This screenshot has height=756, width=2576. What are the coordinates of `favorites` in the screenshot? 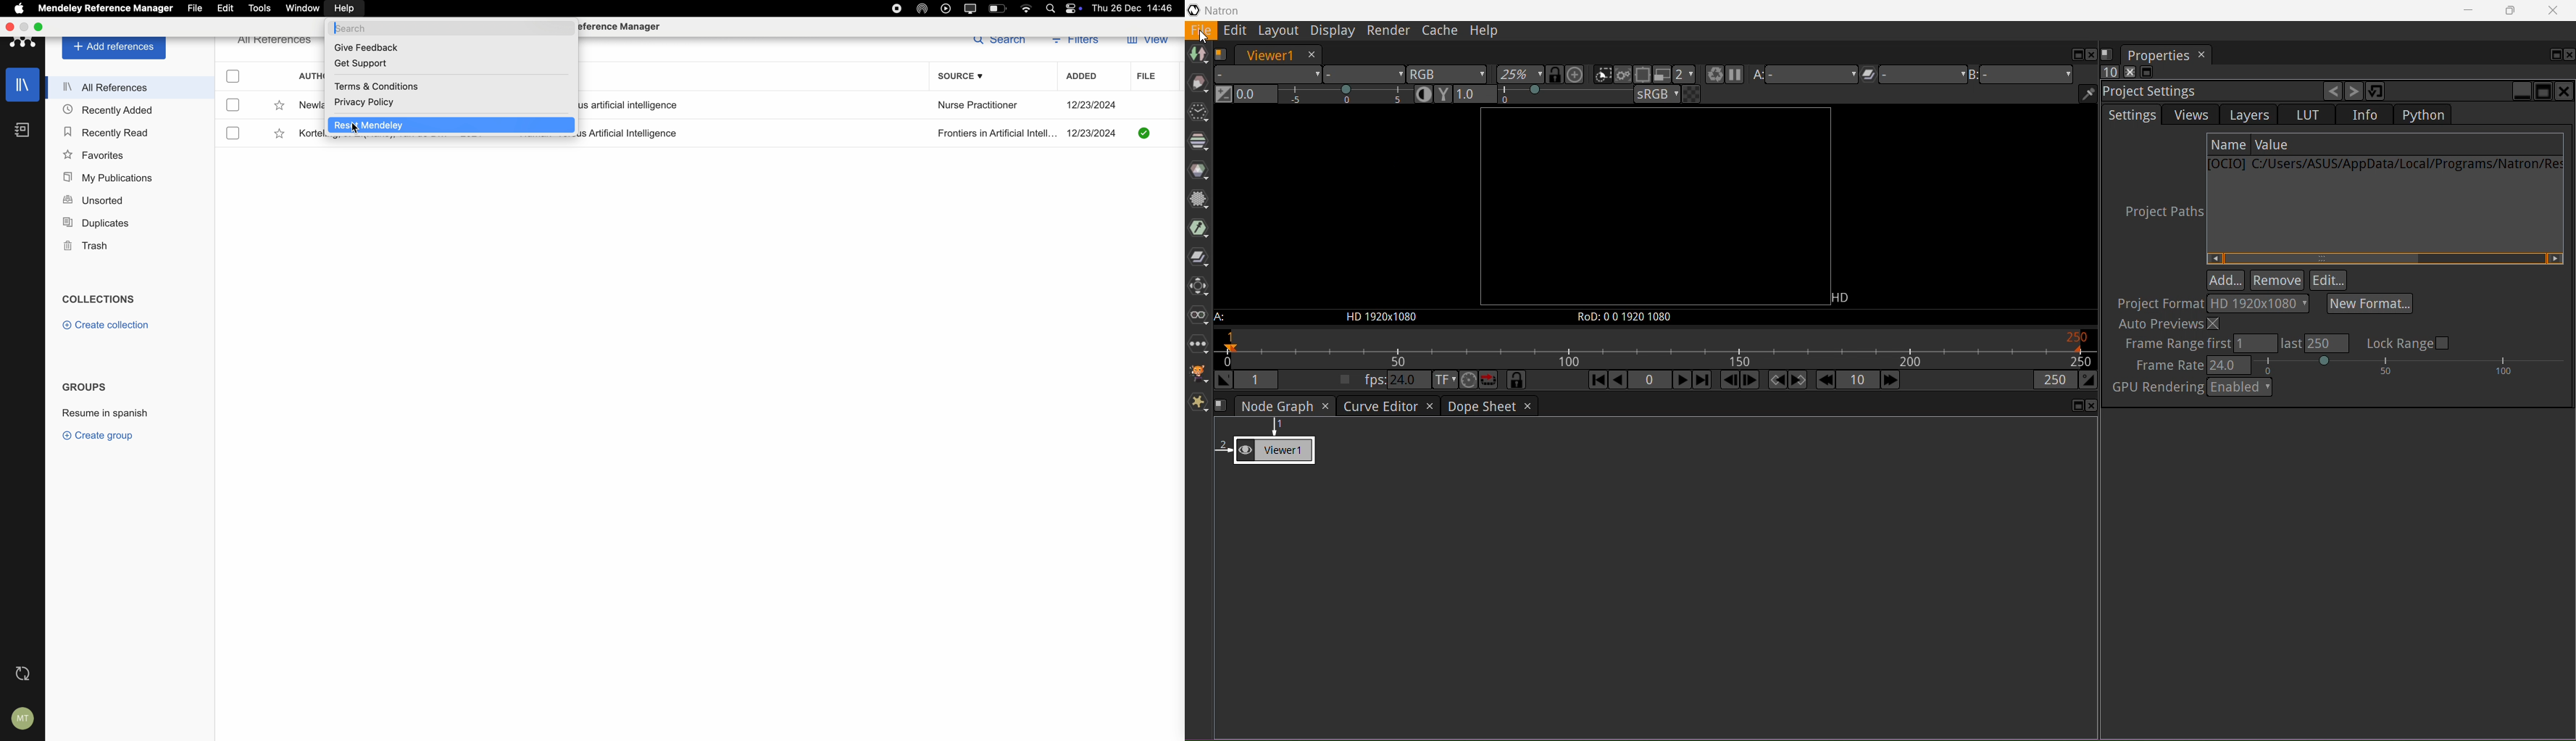 It's located at (96, 154).